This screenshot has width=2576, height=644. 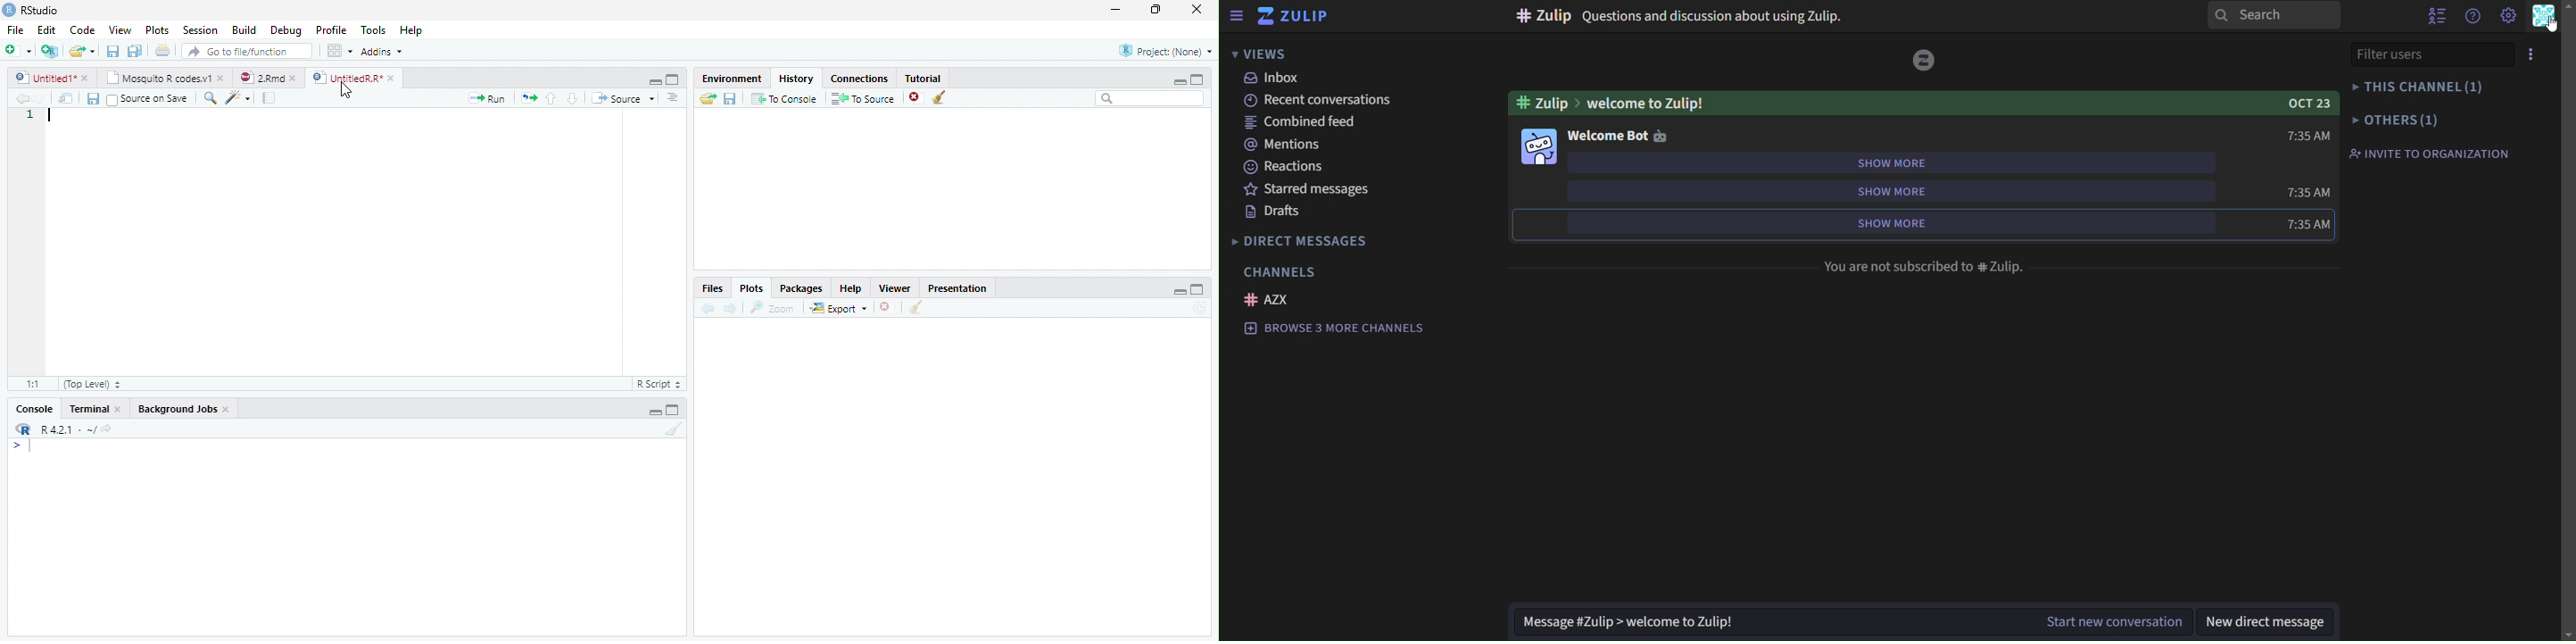 What do you see at coordinates (39, 99) in the screenshot?
I see `Go forward to next source location` at bounding box center [39, 99].